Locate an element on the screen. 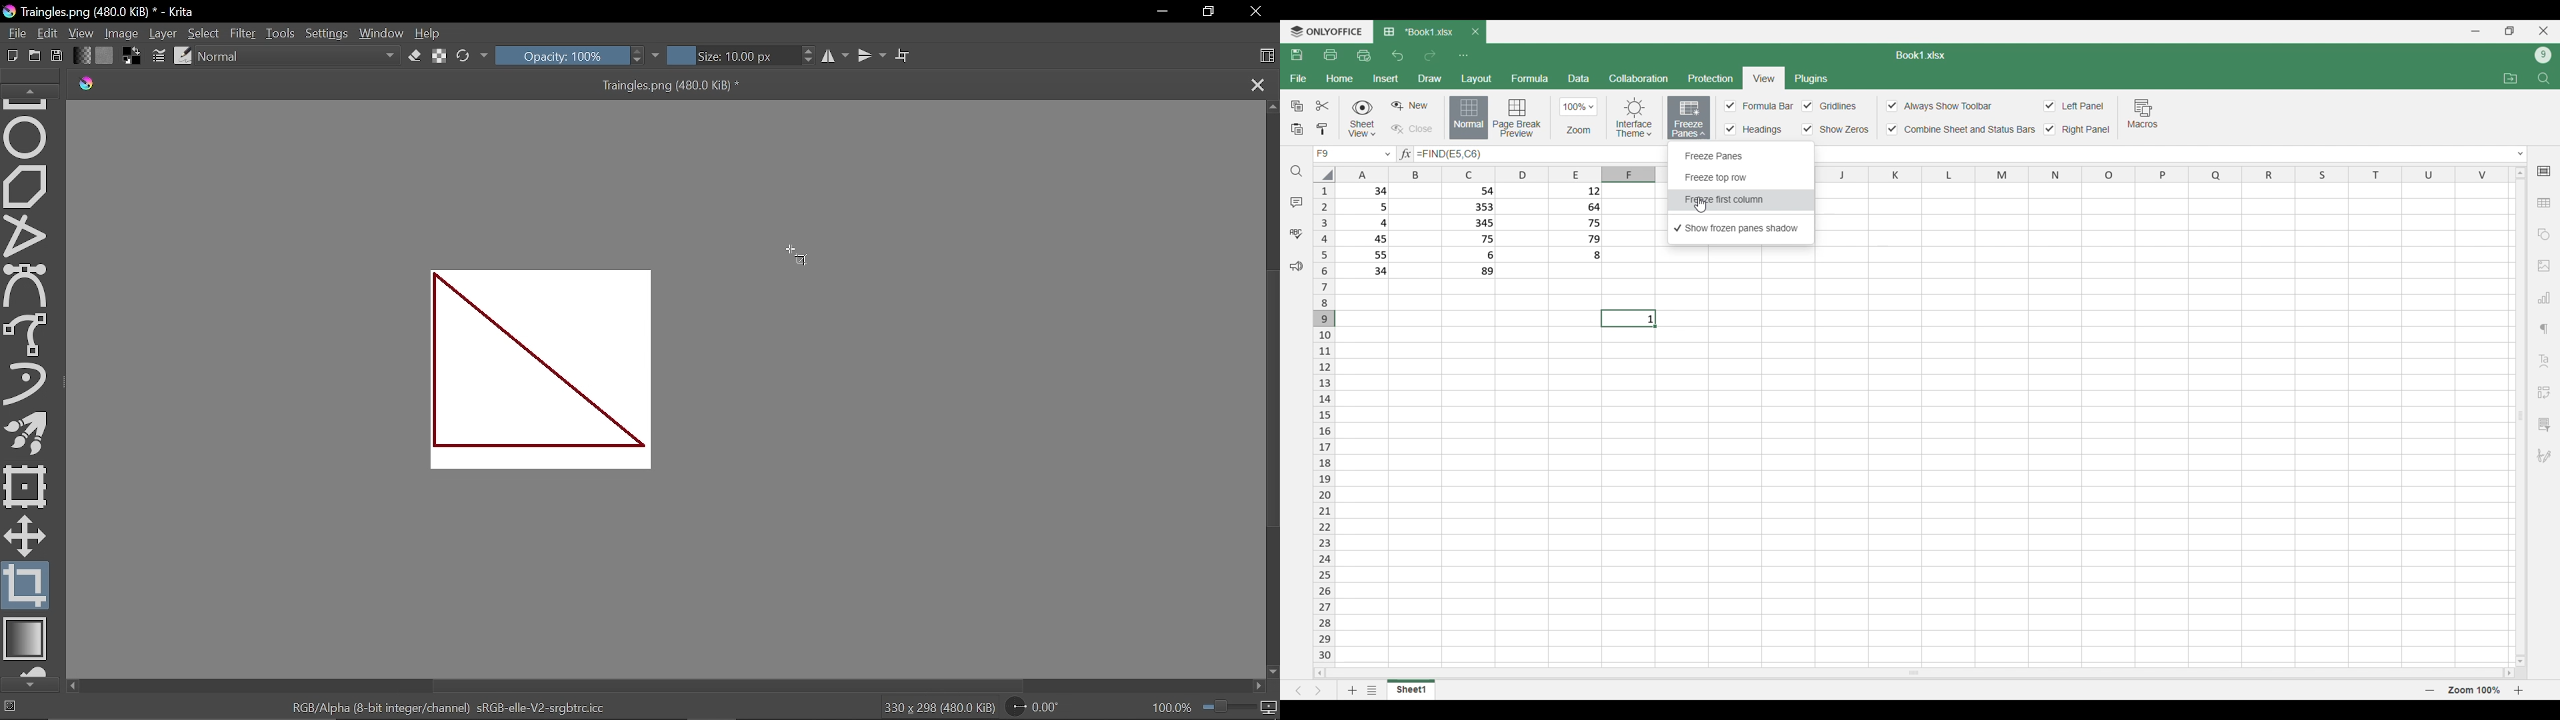  Close sheet view is located at coordinates (1411, 130).